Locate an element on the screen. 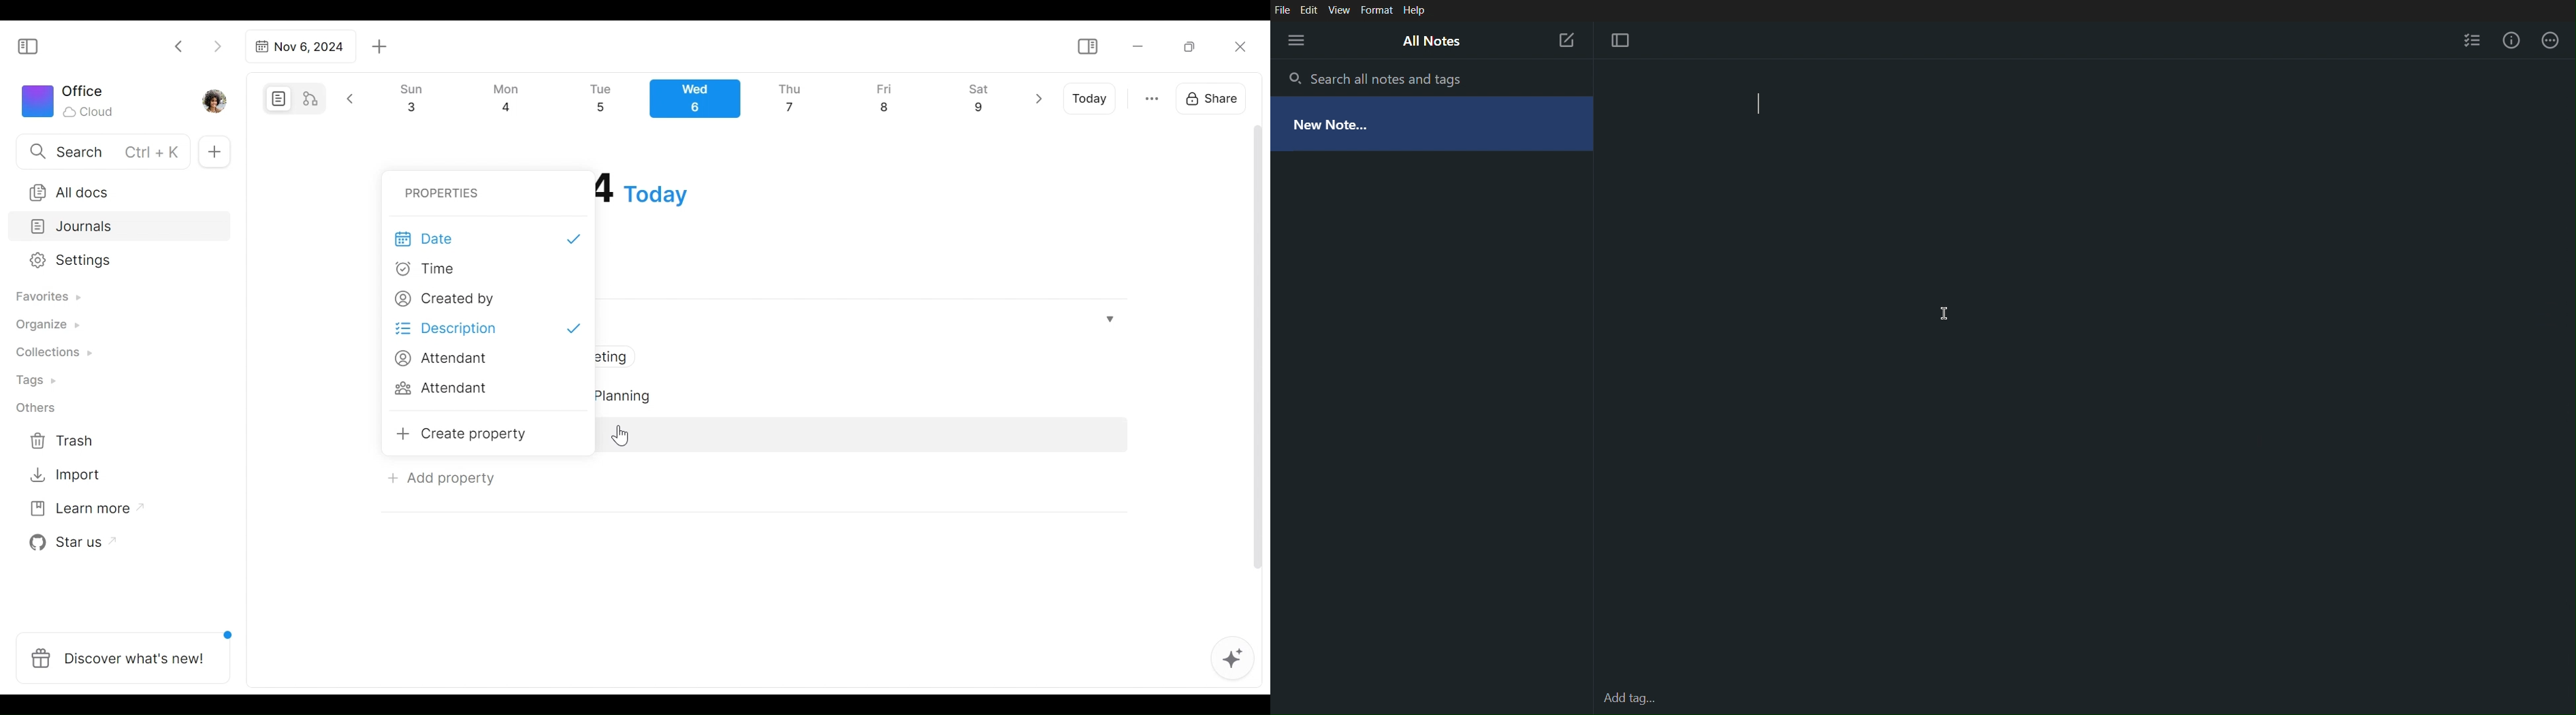 The image size is (2576, 728). View is located at coordinates (1340, 10).